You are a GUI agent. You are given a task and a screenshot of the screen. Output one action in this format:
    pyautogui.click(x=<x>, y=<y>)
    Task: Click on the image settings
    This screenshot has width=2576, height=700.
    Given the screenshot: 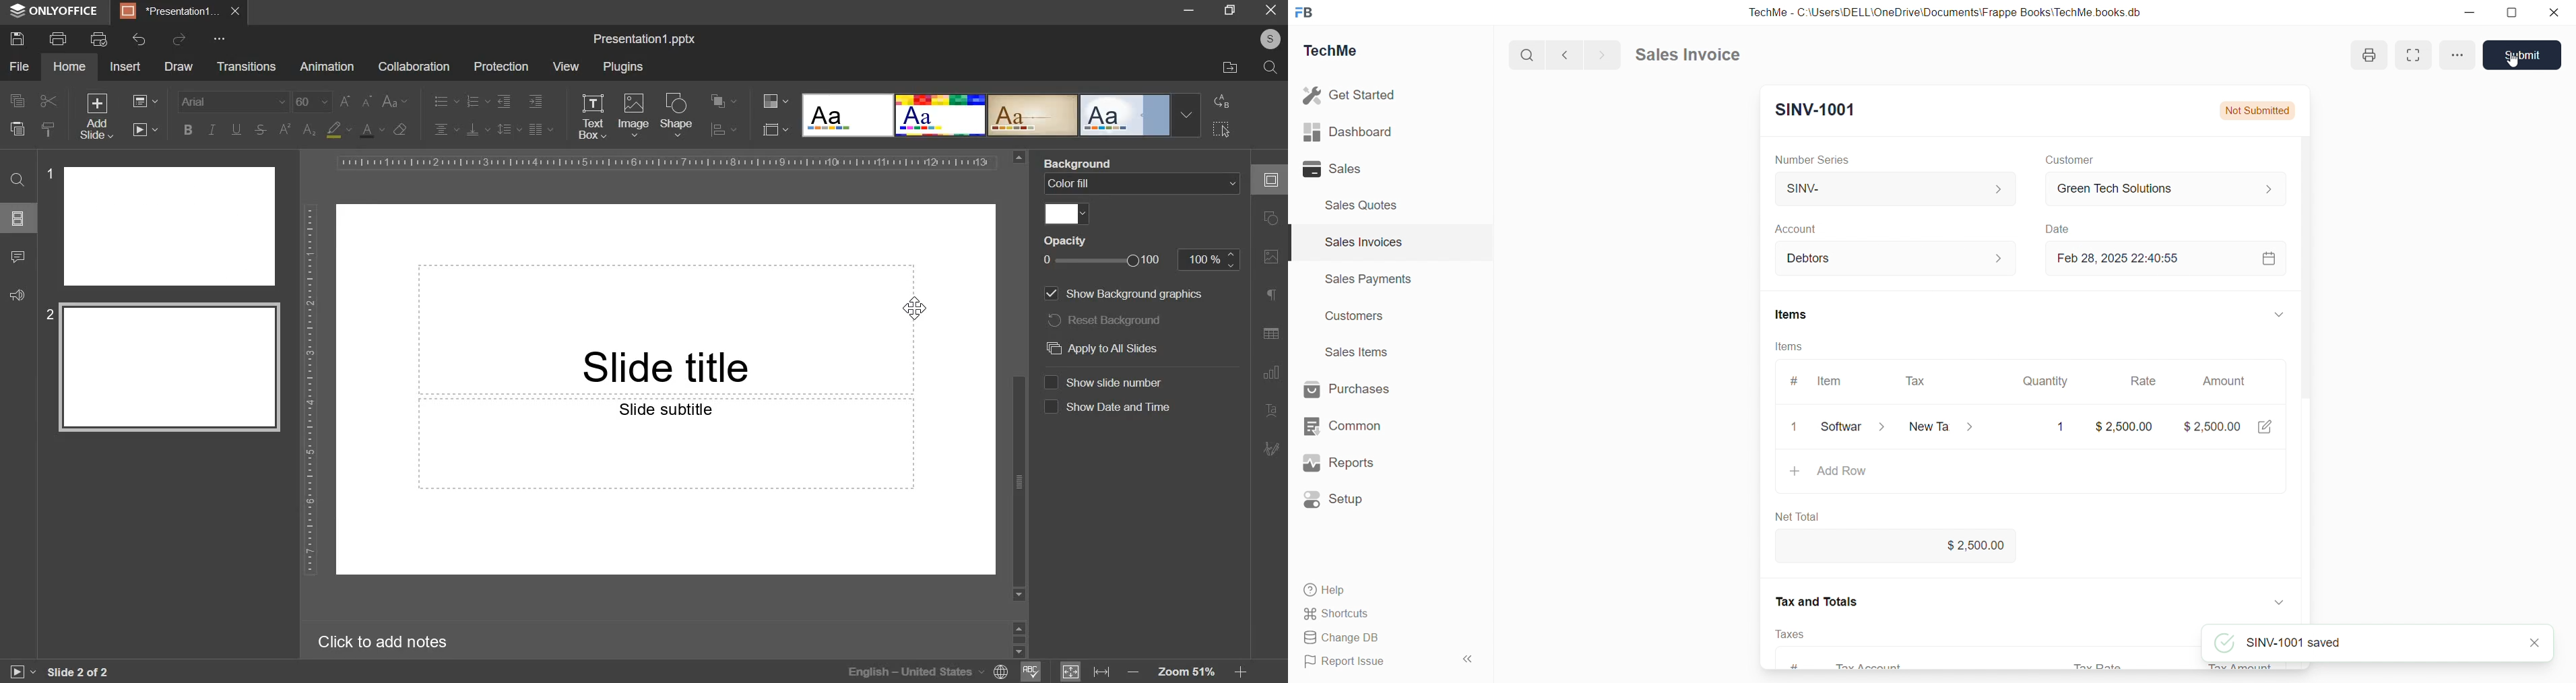 What is the action you would take?
    pyautogui.click(x=1274, y=257)
    